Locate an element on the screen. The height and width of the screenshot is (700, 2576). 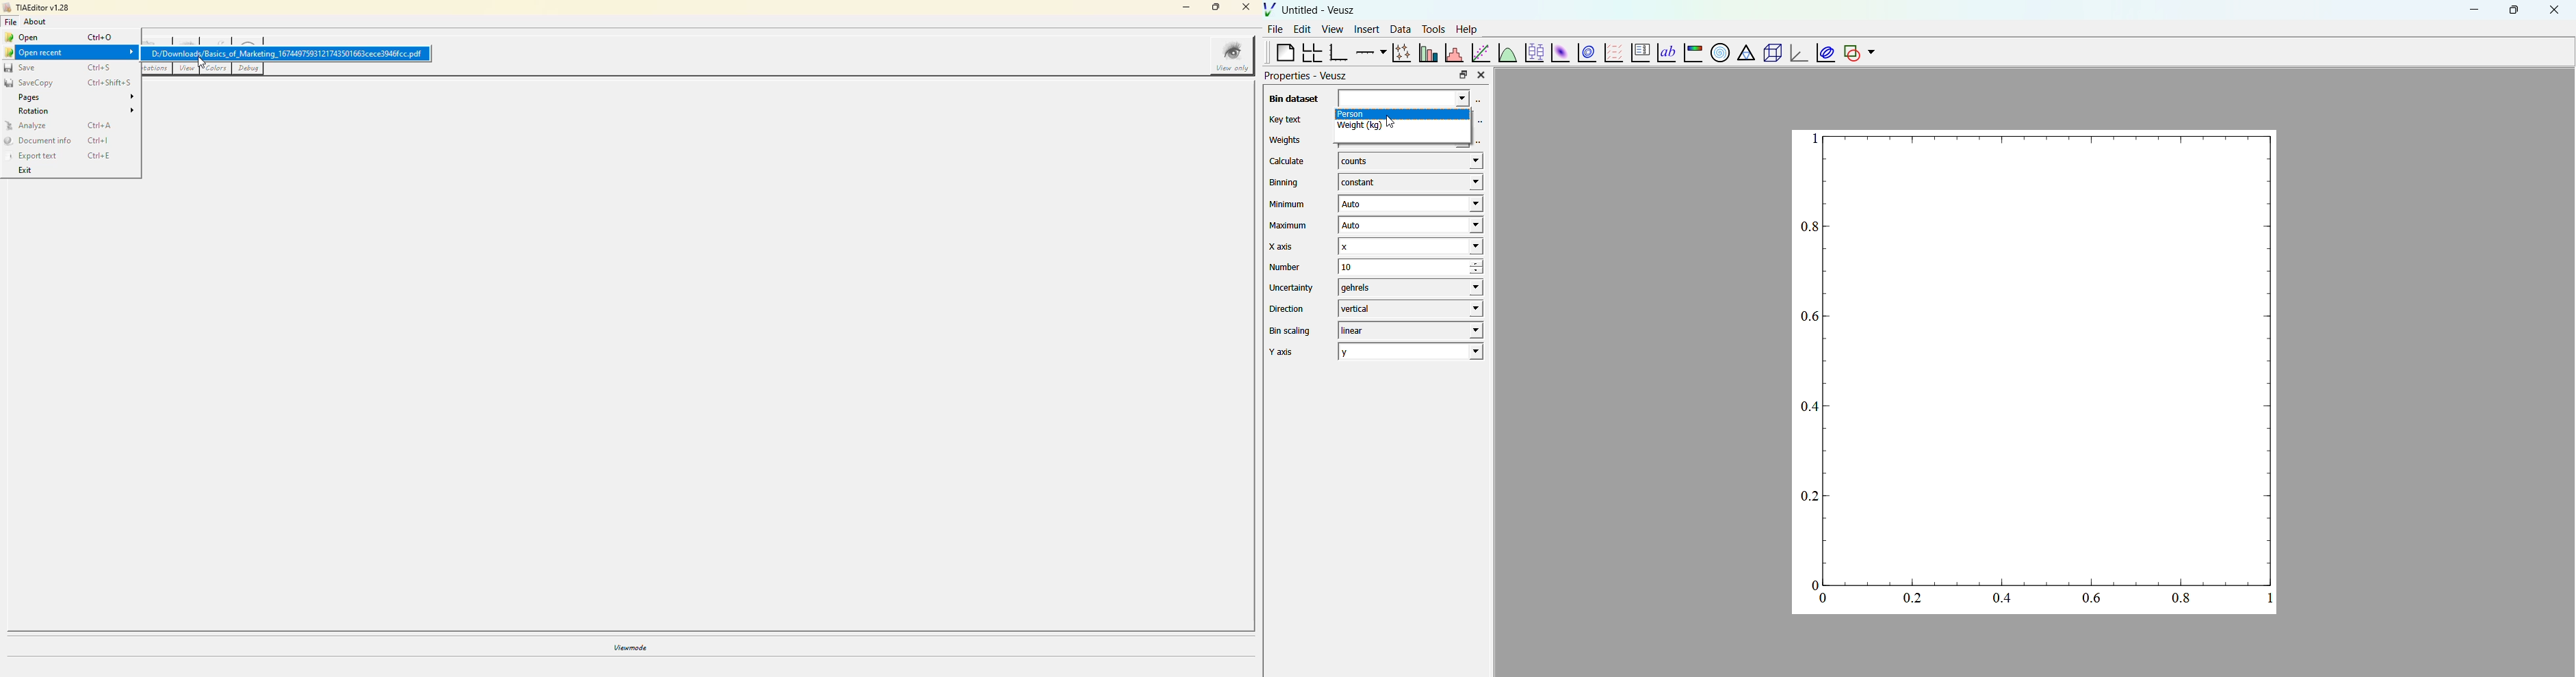
Y axis is located at coordinates (1286, 352).